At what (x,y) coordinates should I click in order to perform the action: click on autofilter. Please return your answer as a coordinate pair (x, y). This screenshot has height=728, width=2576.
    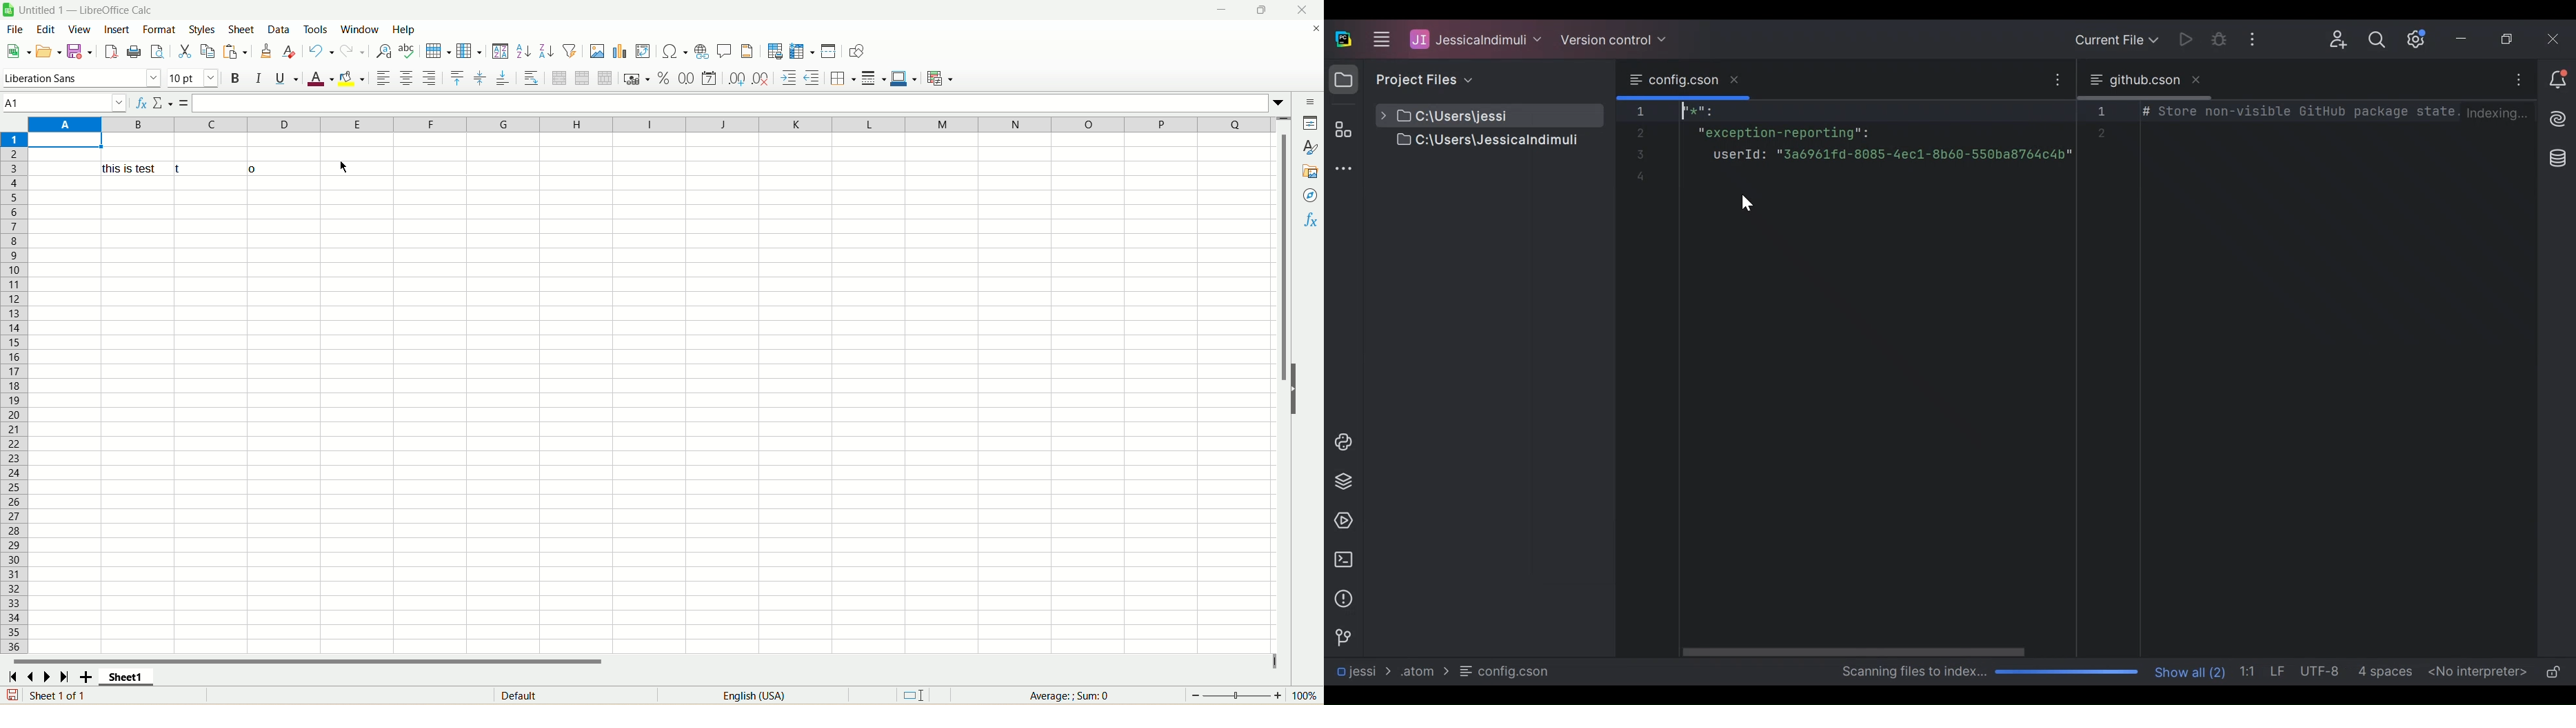
    Looking at the image, I should click on (572, 50).